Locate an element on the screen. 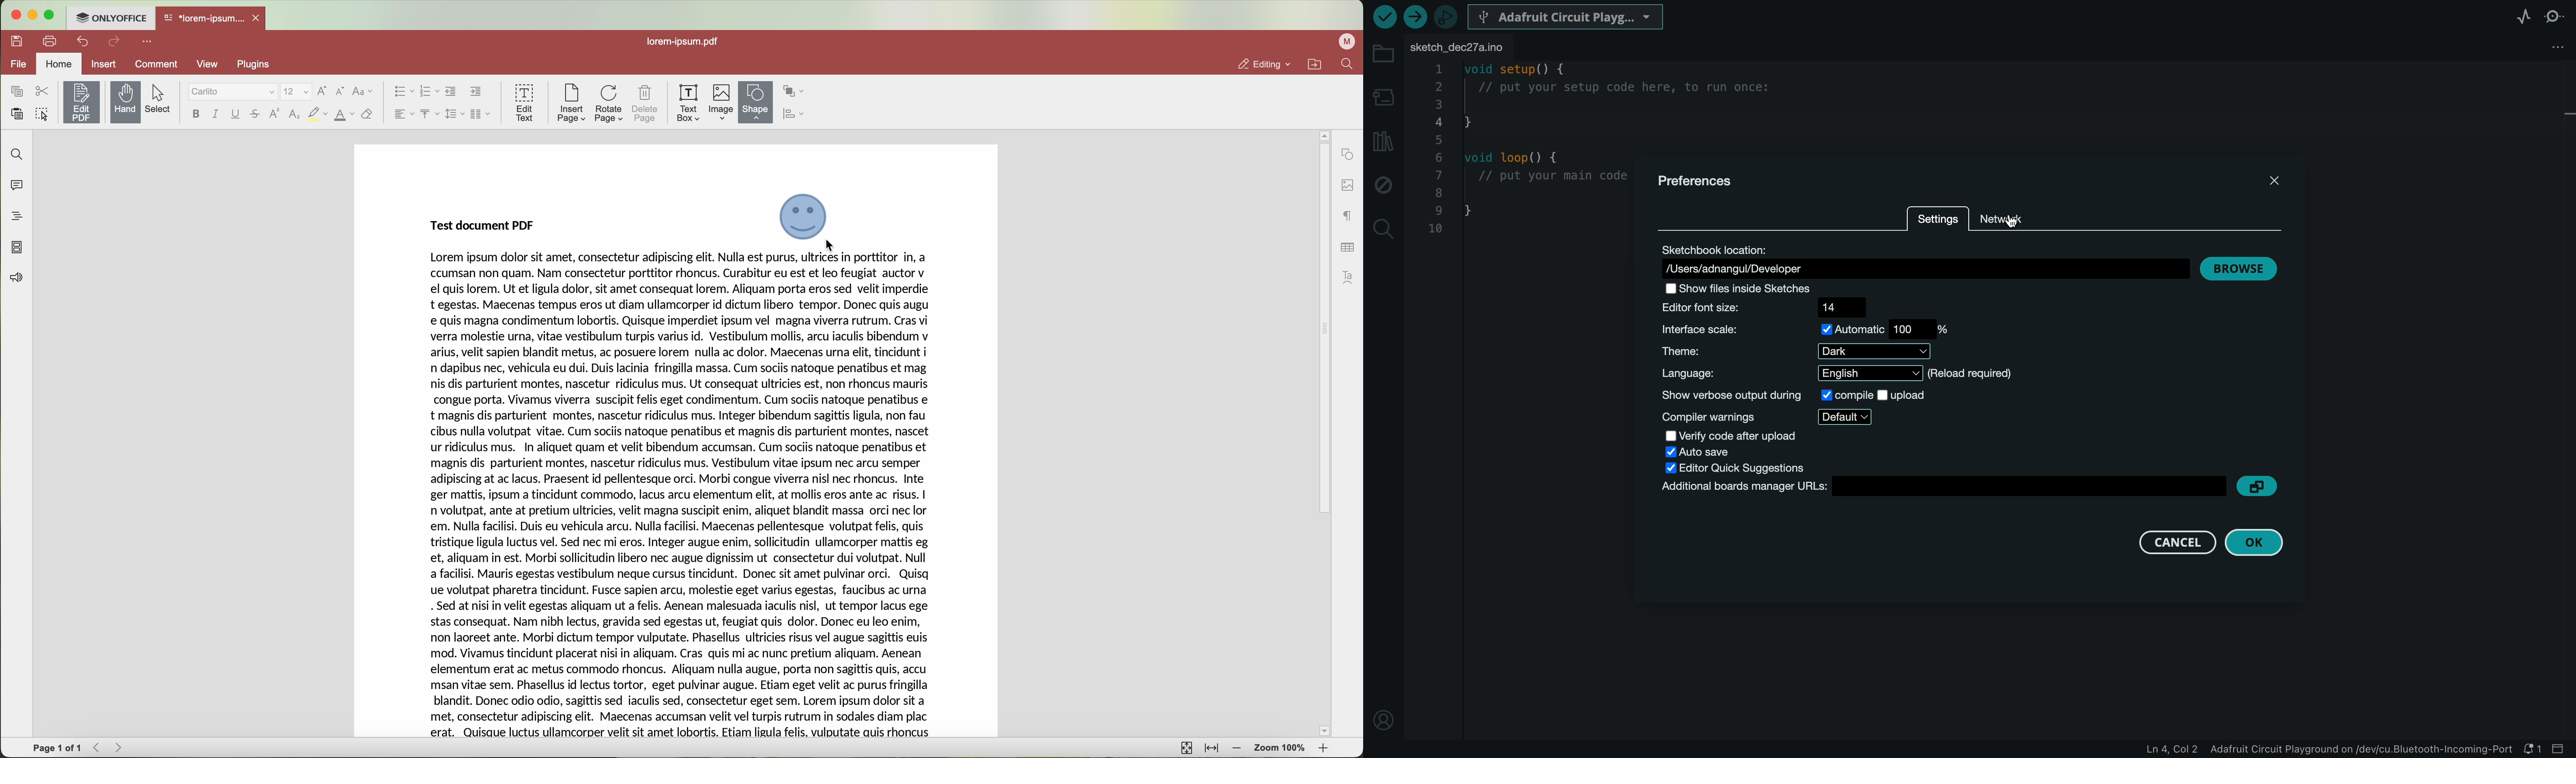  insert page is located at coordinates (570, 103).